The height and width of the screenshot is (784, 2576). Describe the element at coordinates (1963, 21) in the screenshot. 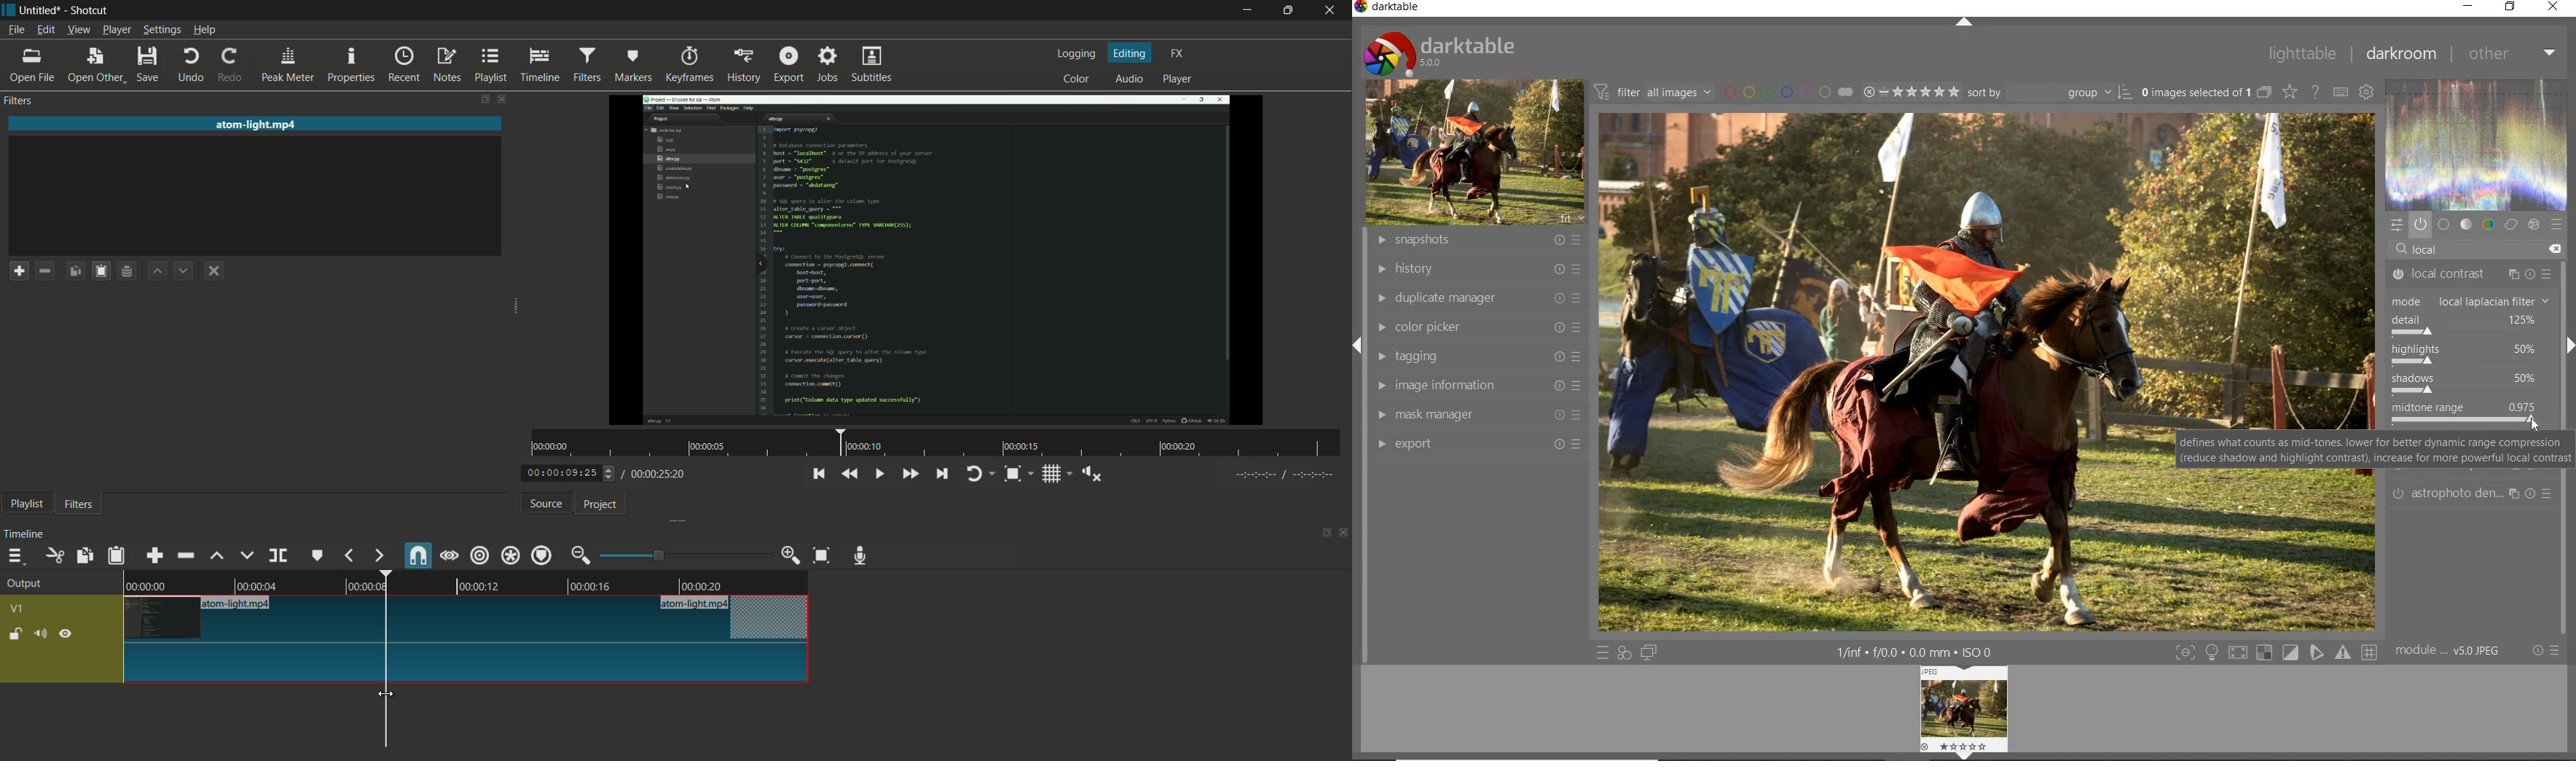

I see `expand/collapse` at that location.